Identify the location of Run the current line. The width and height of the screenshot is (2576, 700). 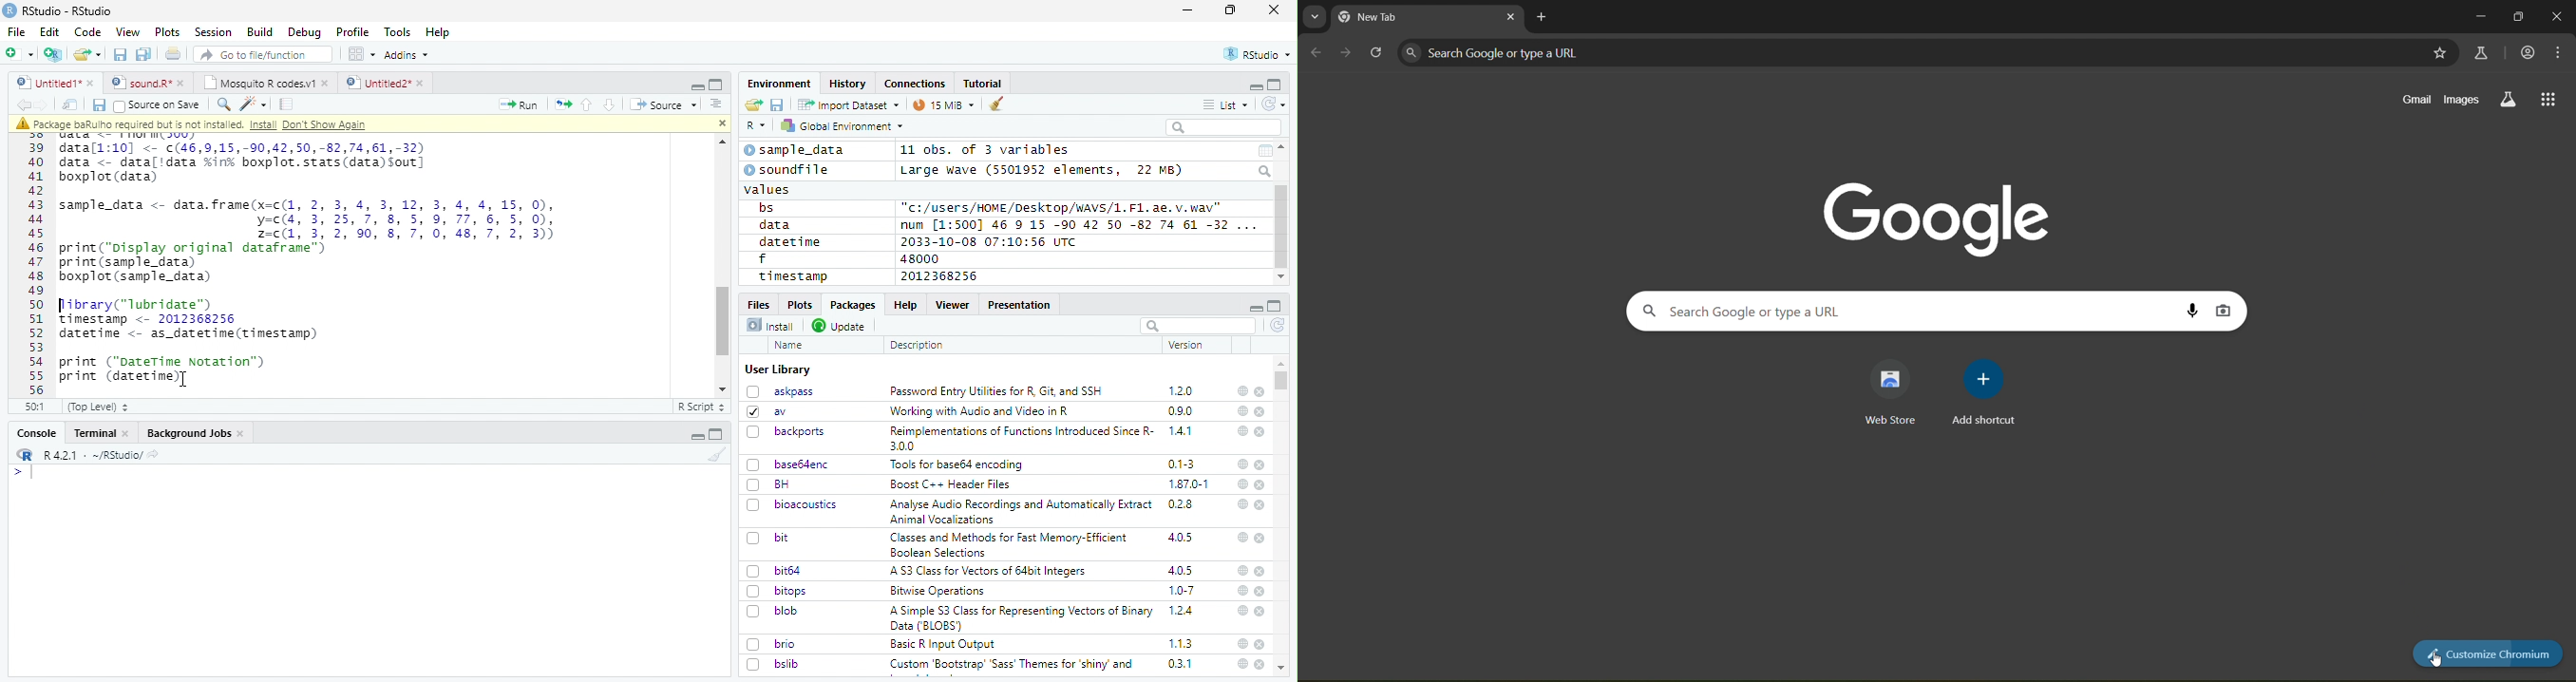
(519, 104).